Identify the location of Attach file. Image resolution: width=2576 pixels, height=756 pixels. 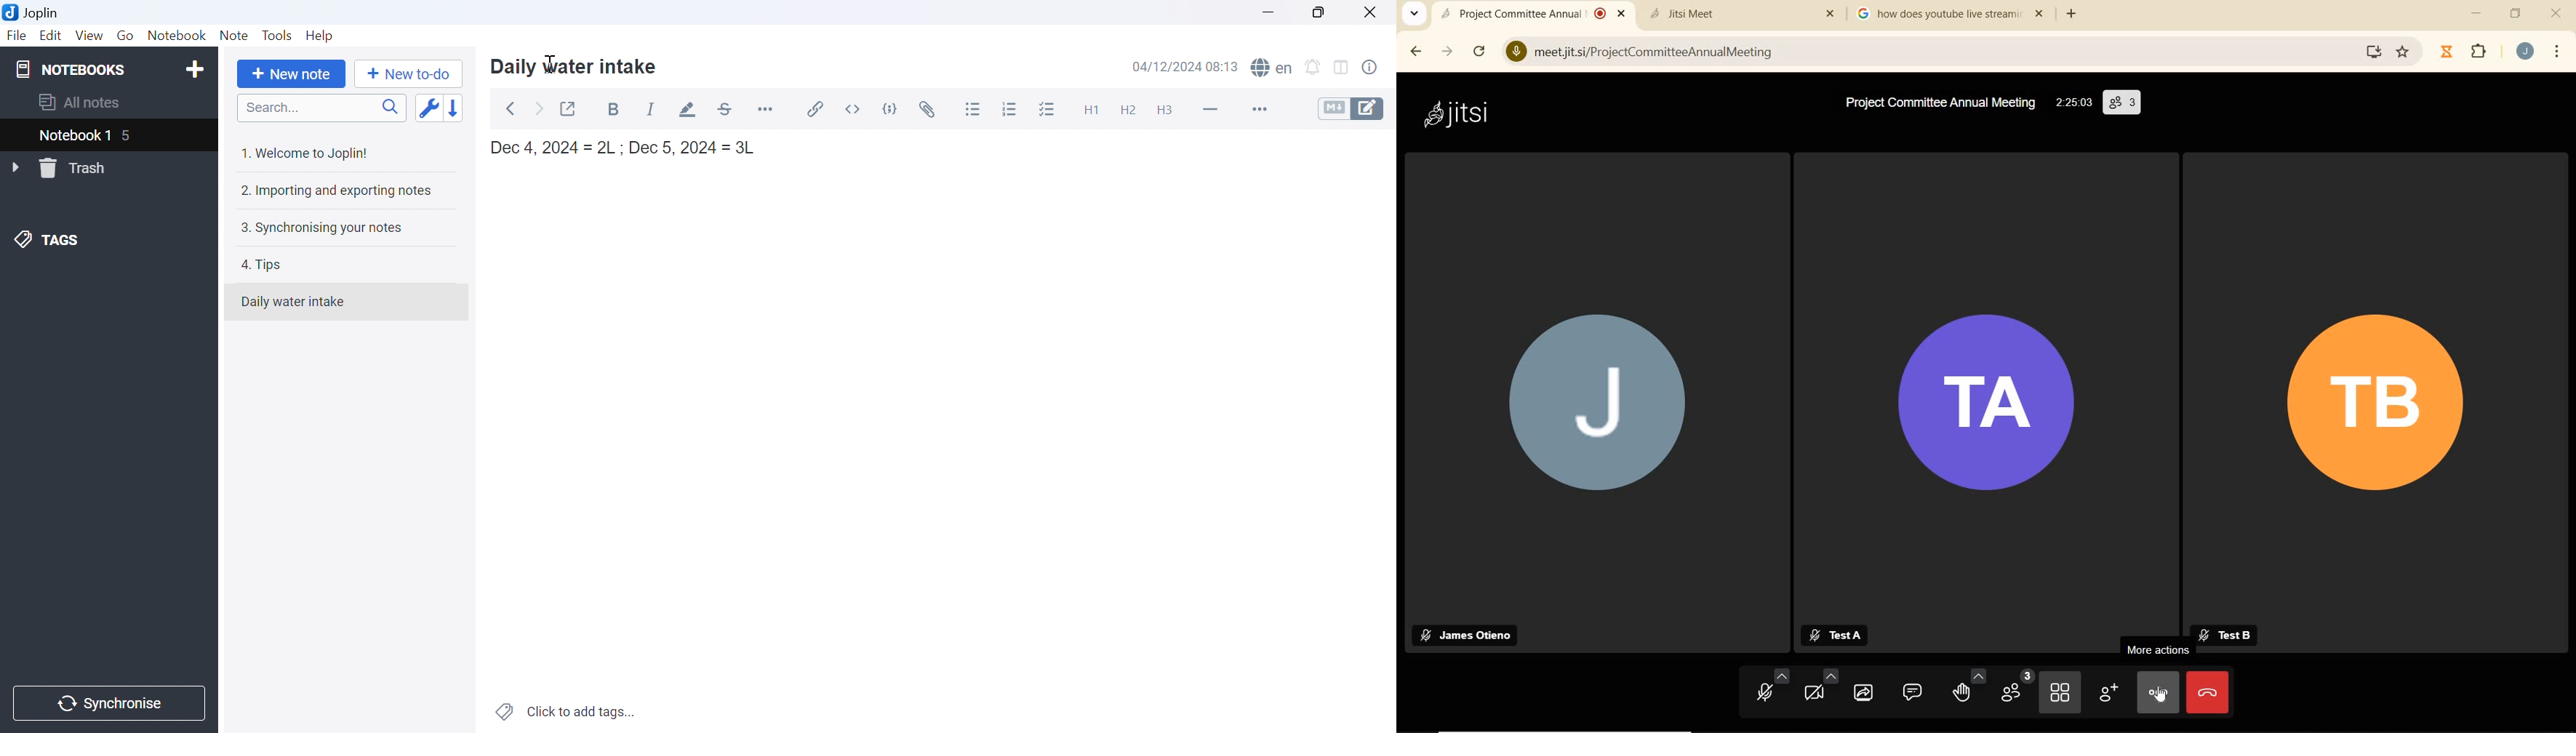
(928, 109).